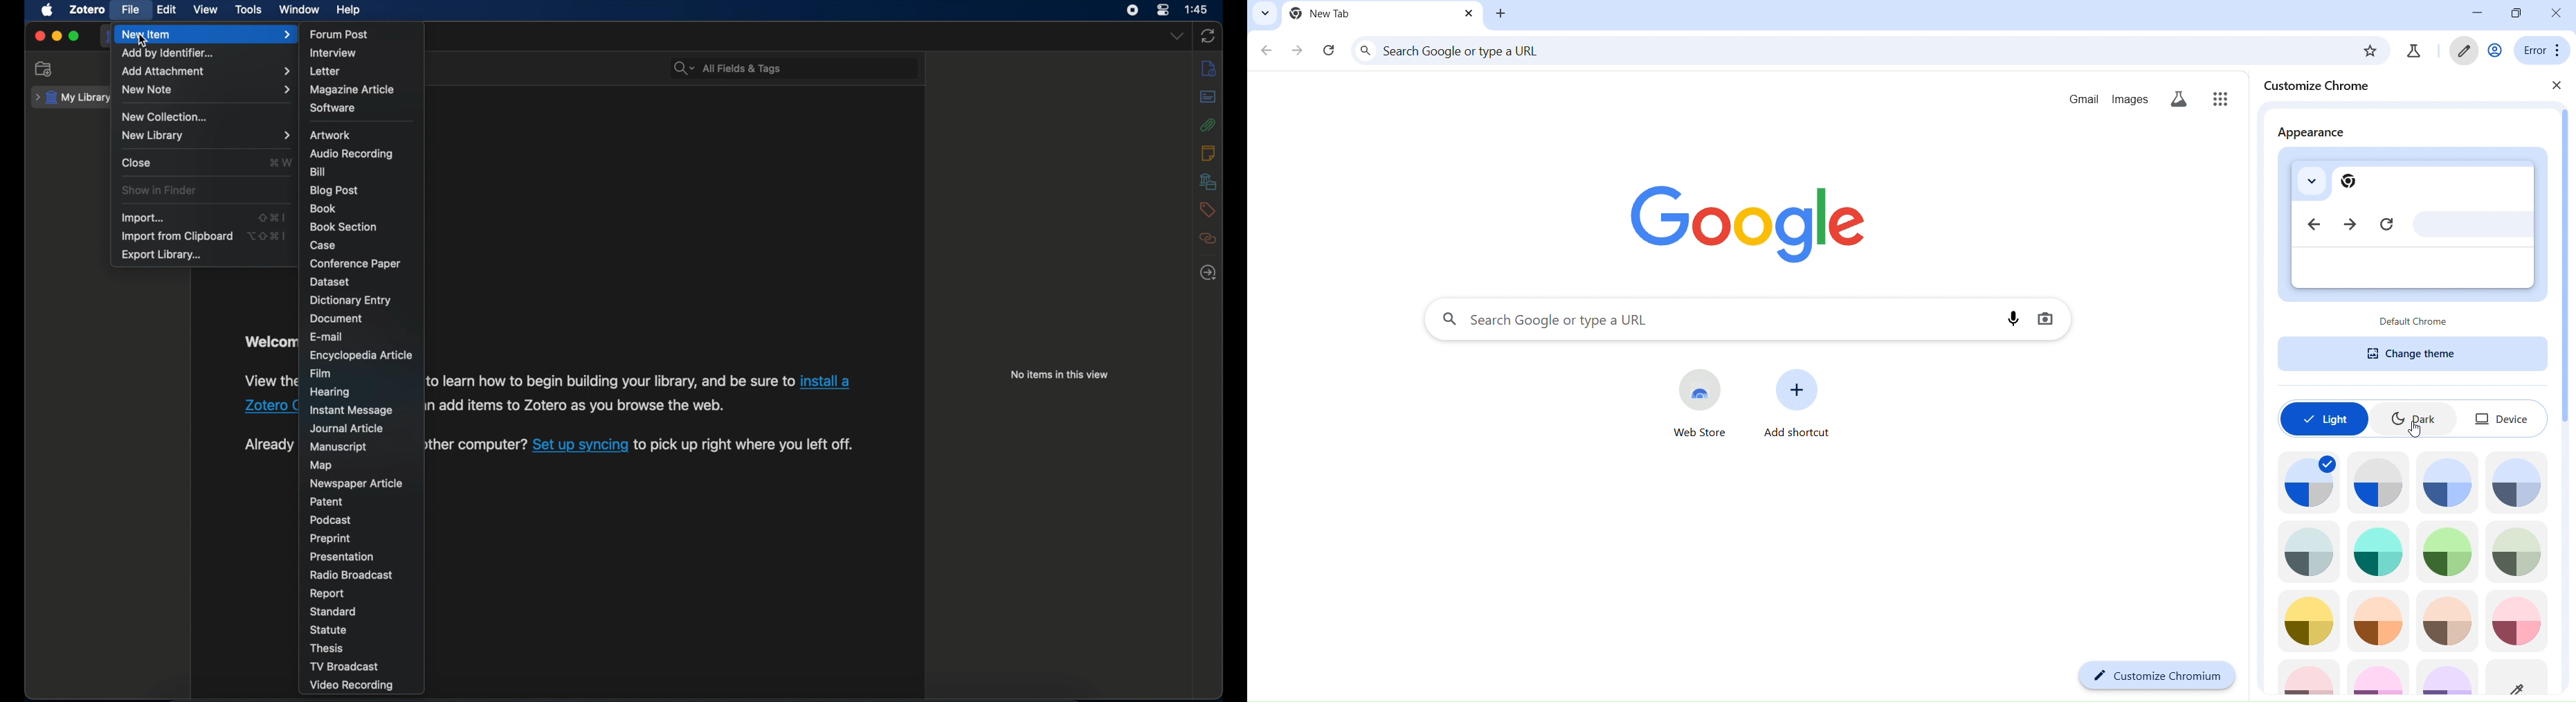 The width and height of the screenshot is (2576, 728). Describe the element at coordinates (74, 36) in the screenshot. I see `maximize` at that location.